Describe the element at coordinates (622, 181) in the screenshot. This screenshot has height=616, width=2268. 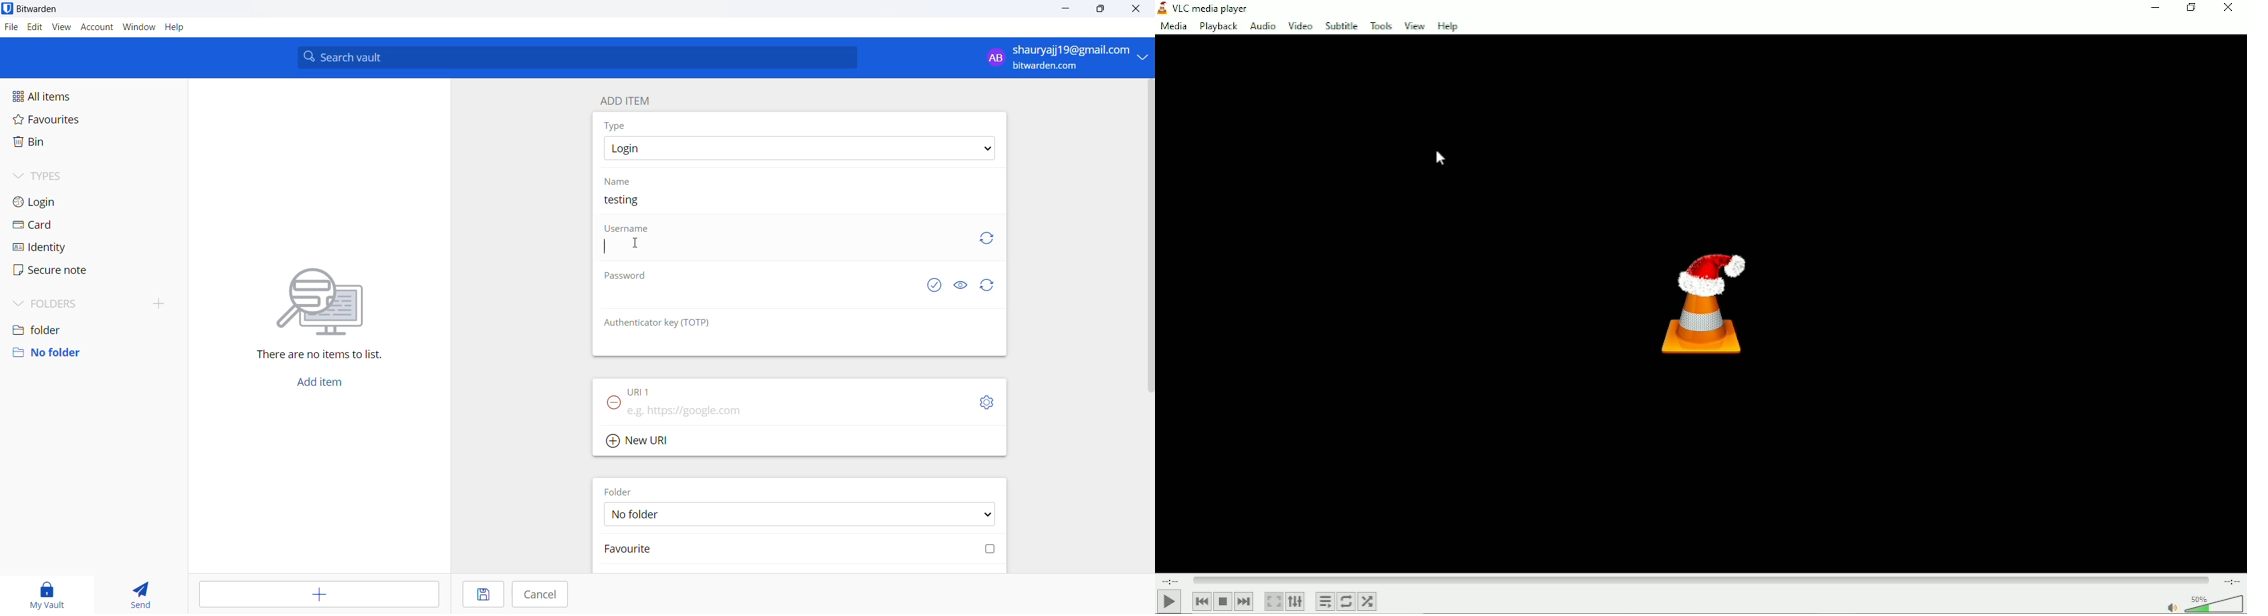
I see `name heading` at that location.